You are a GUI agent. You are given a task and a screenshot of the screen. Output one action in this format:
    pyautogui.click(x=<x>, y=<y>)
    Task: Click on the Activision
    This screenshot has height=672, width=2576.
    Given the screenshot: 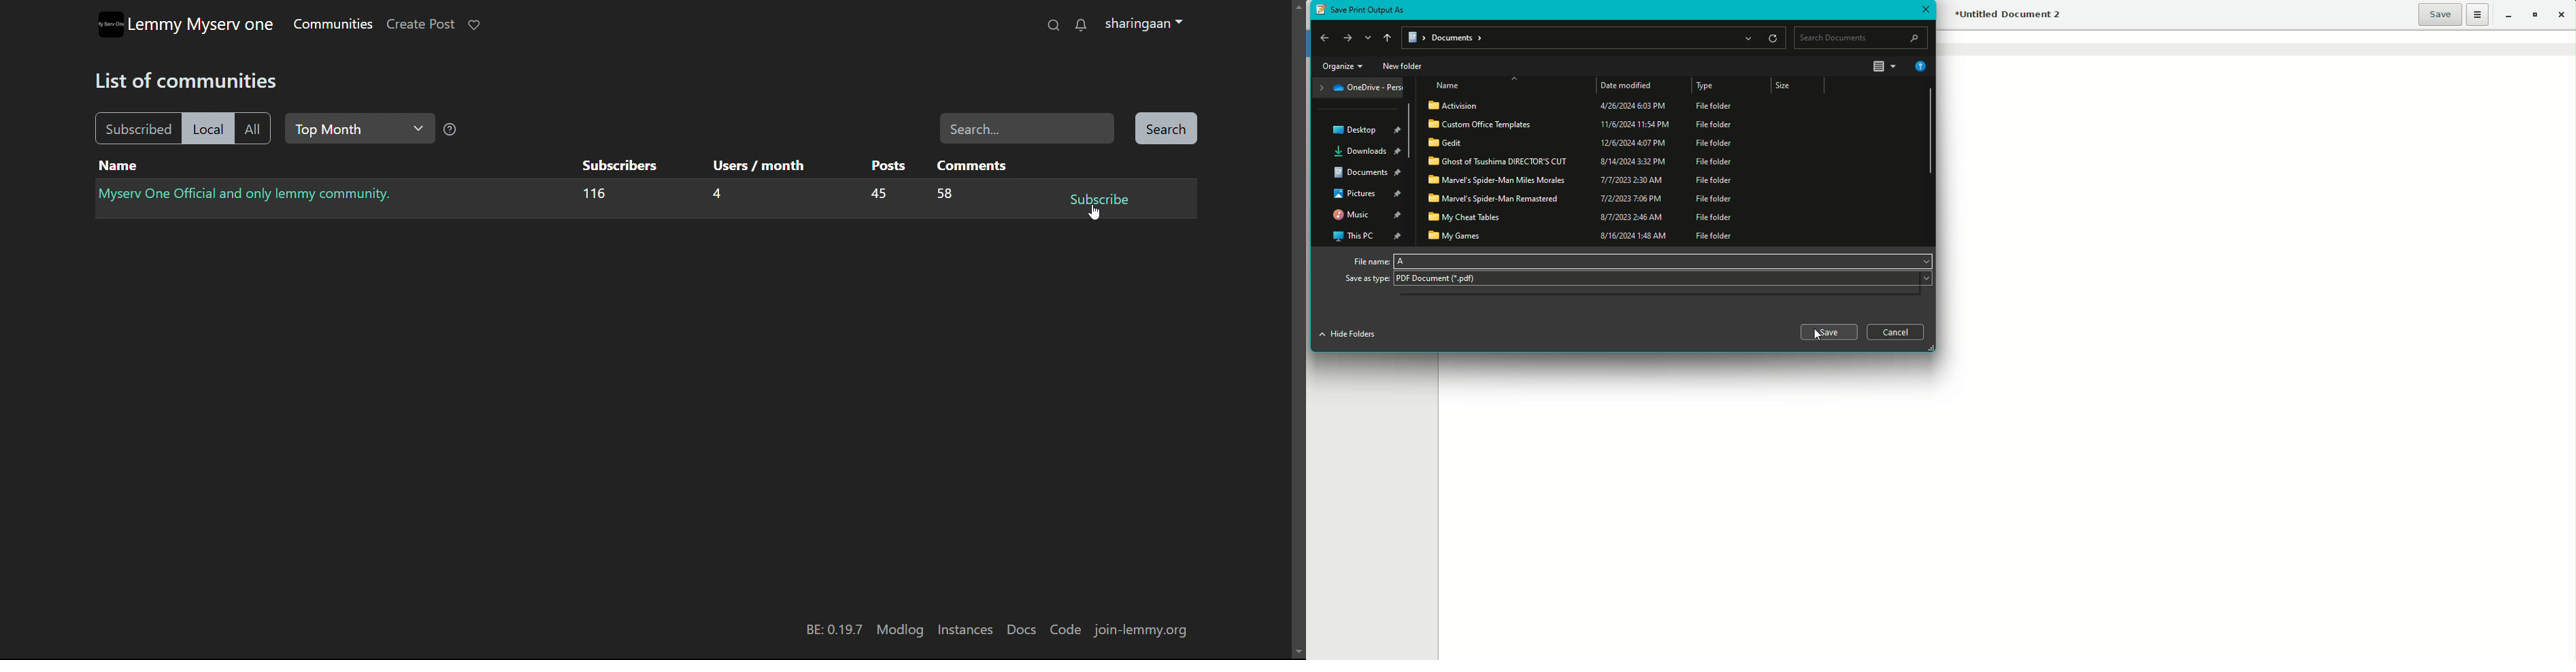 What is the action you would take?
    pyautogui.click(x=1582, y=106)
    